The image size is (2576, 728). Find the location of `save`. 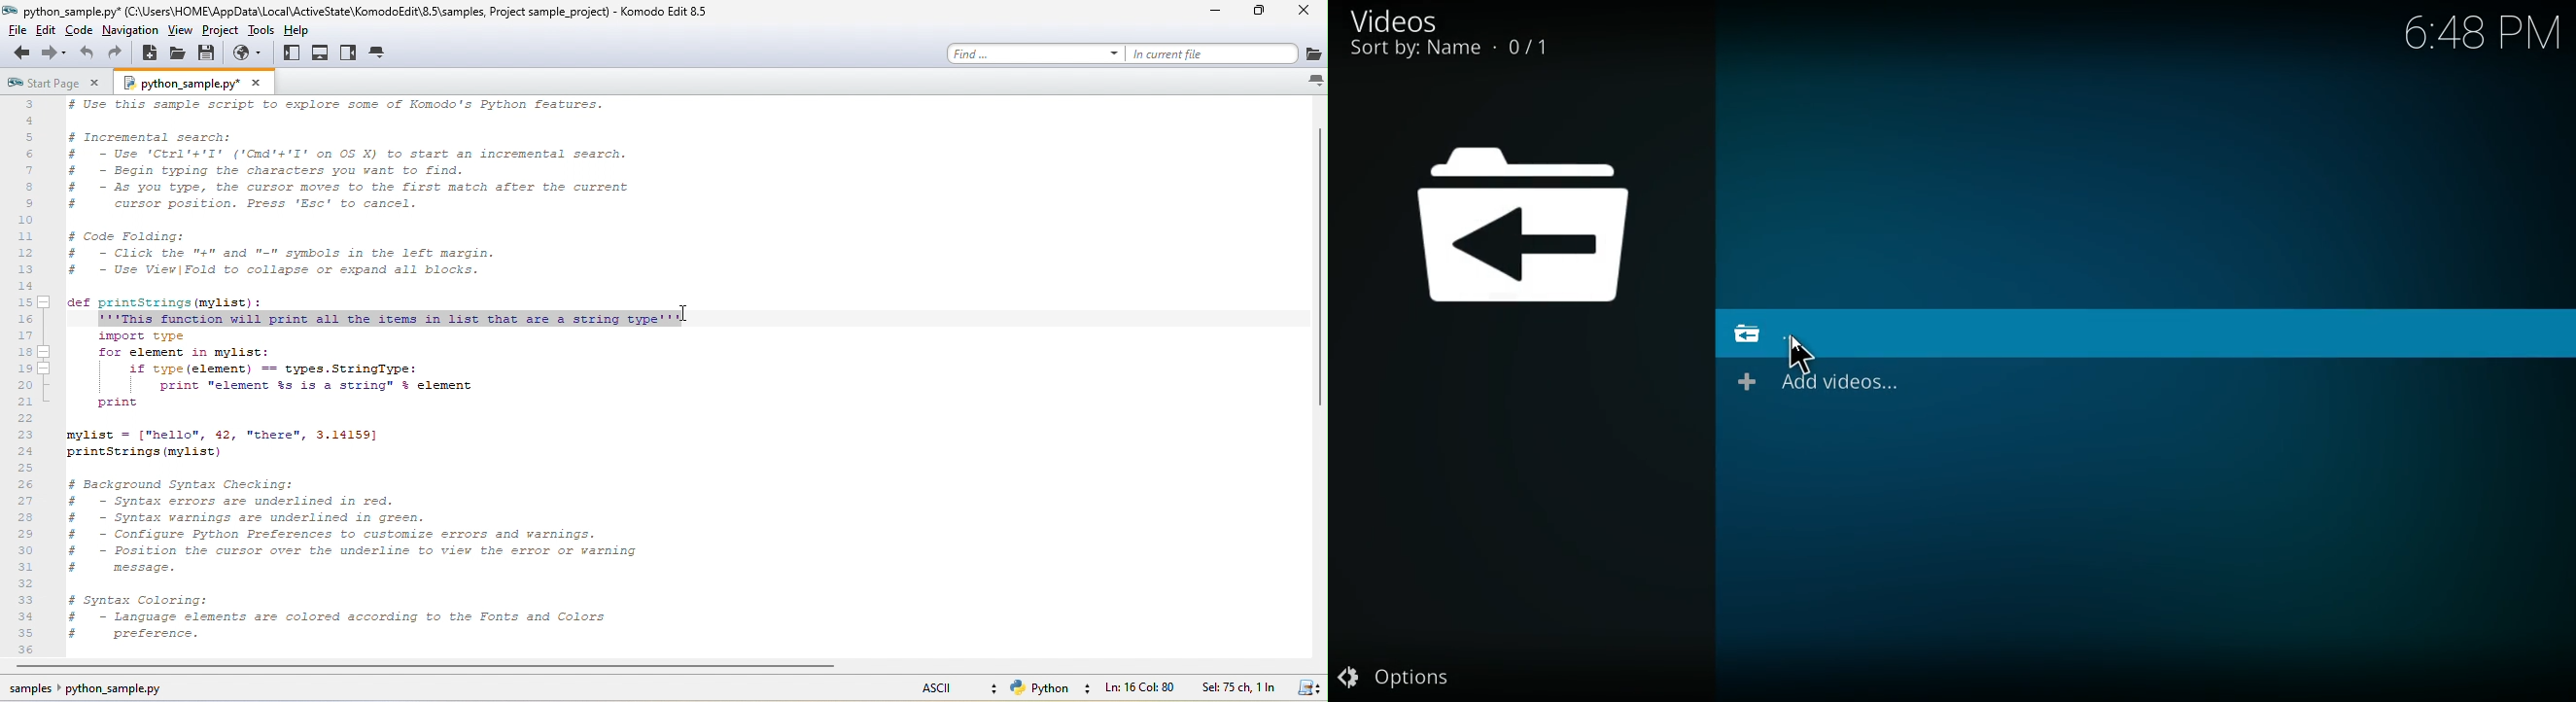

save is located at coordinates (211, 53).